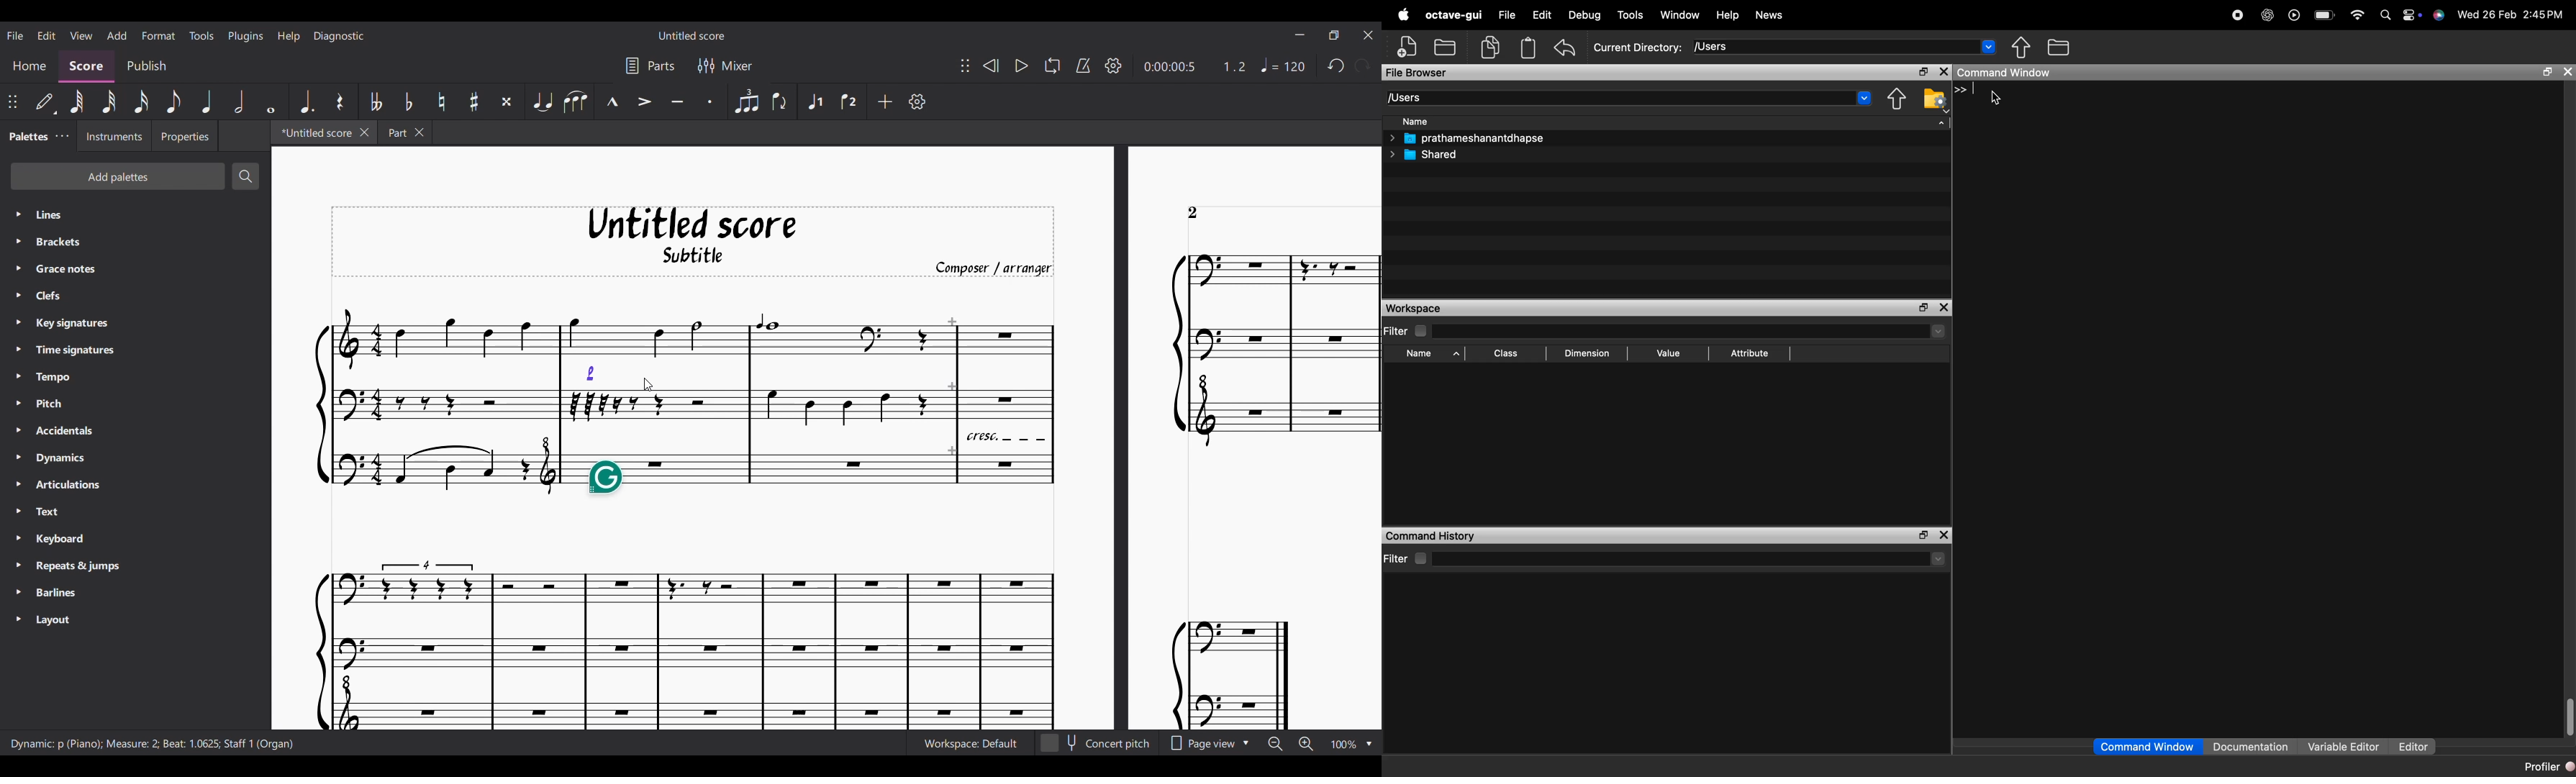  I want to click on Properties tab, so click(184, 135).